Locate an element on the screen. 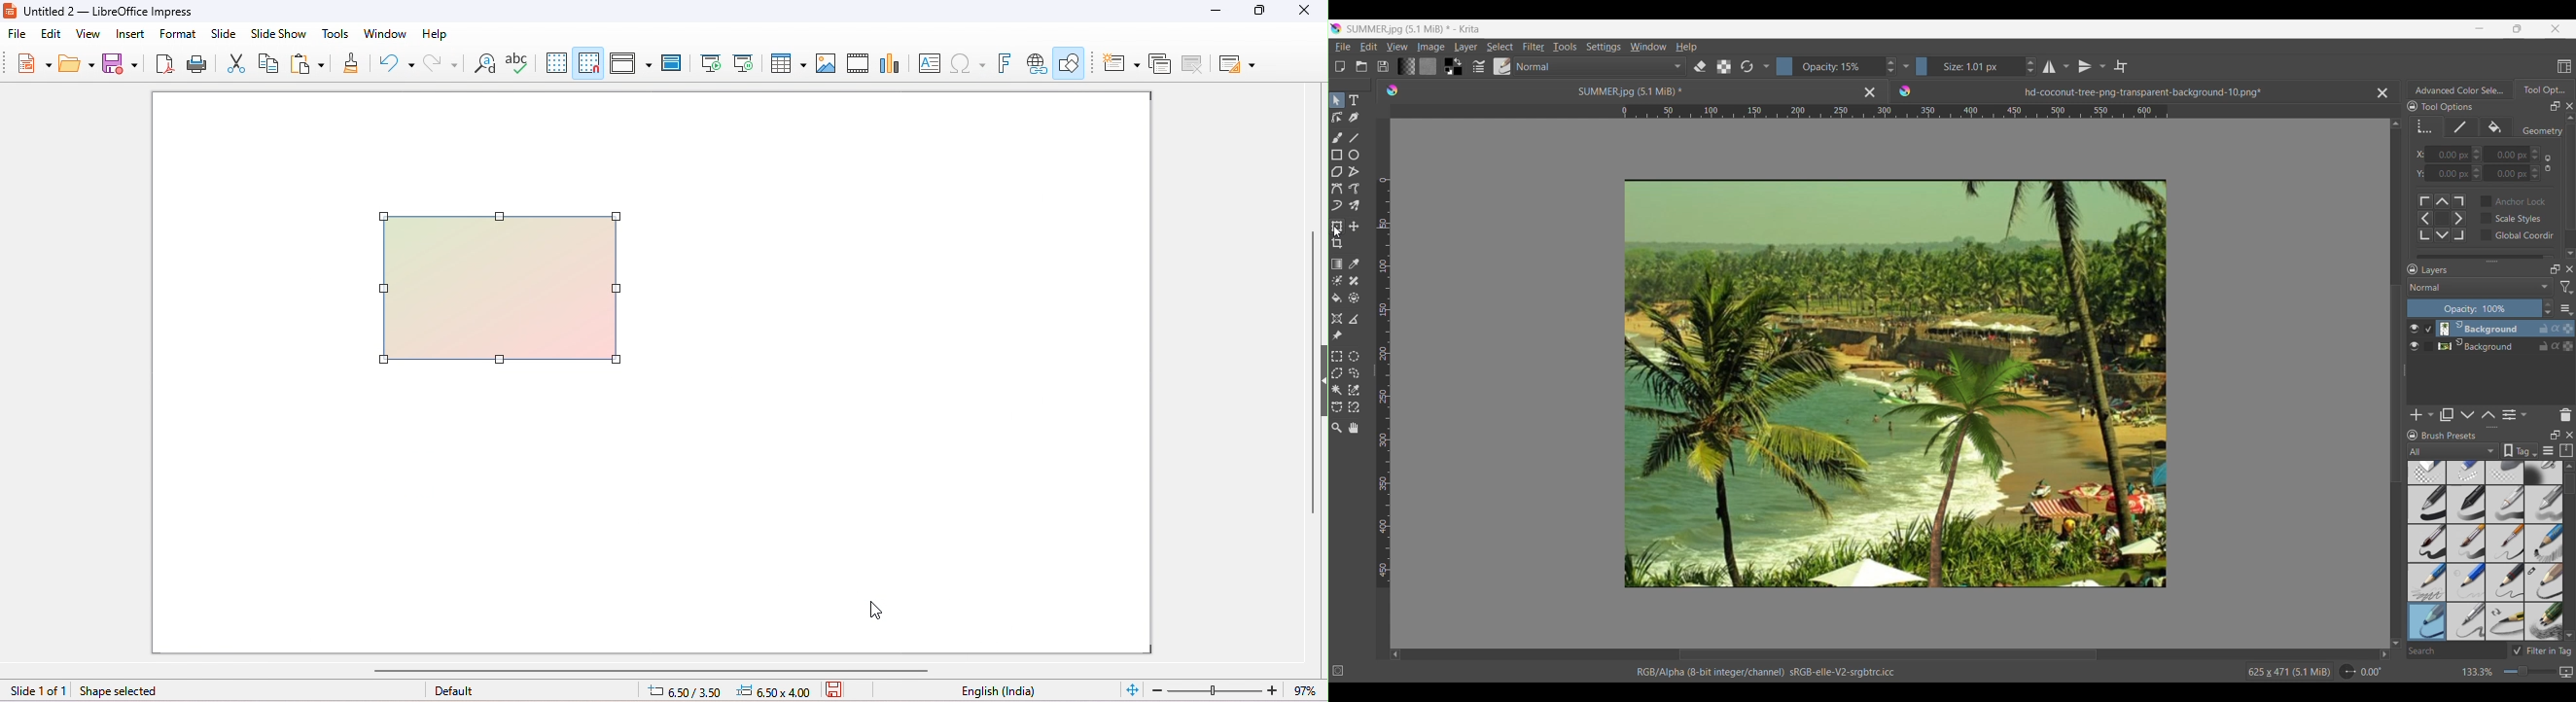 This screenshot has width=2576, height=728. Search brush manually is located at coordinates (2456, 651).